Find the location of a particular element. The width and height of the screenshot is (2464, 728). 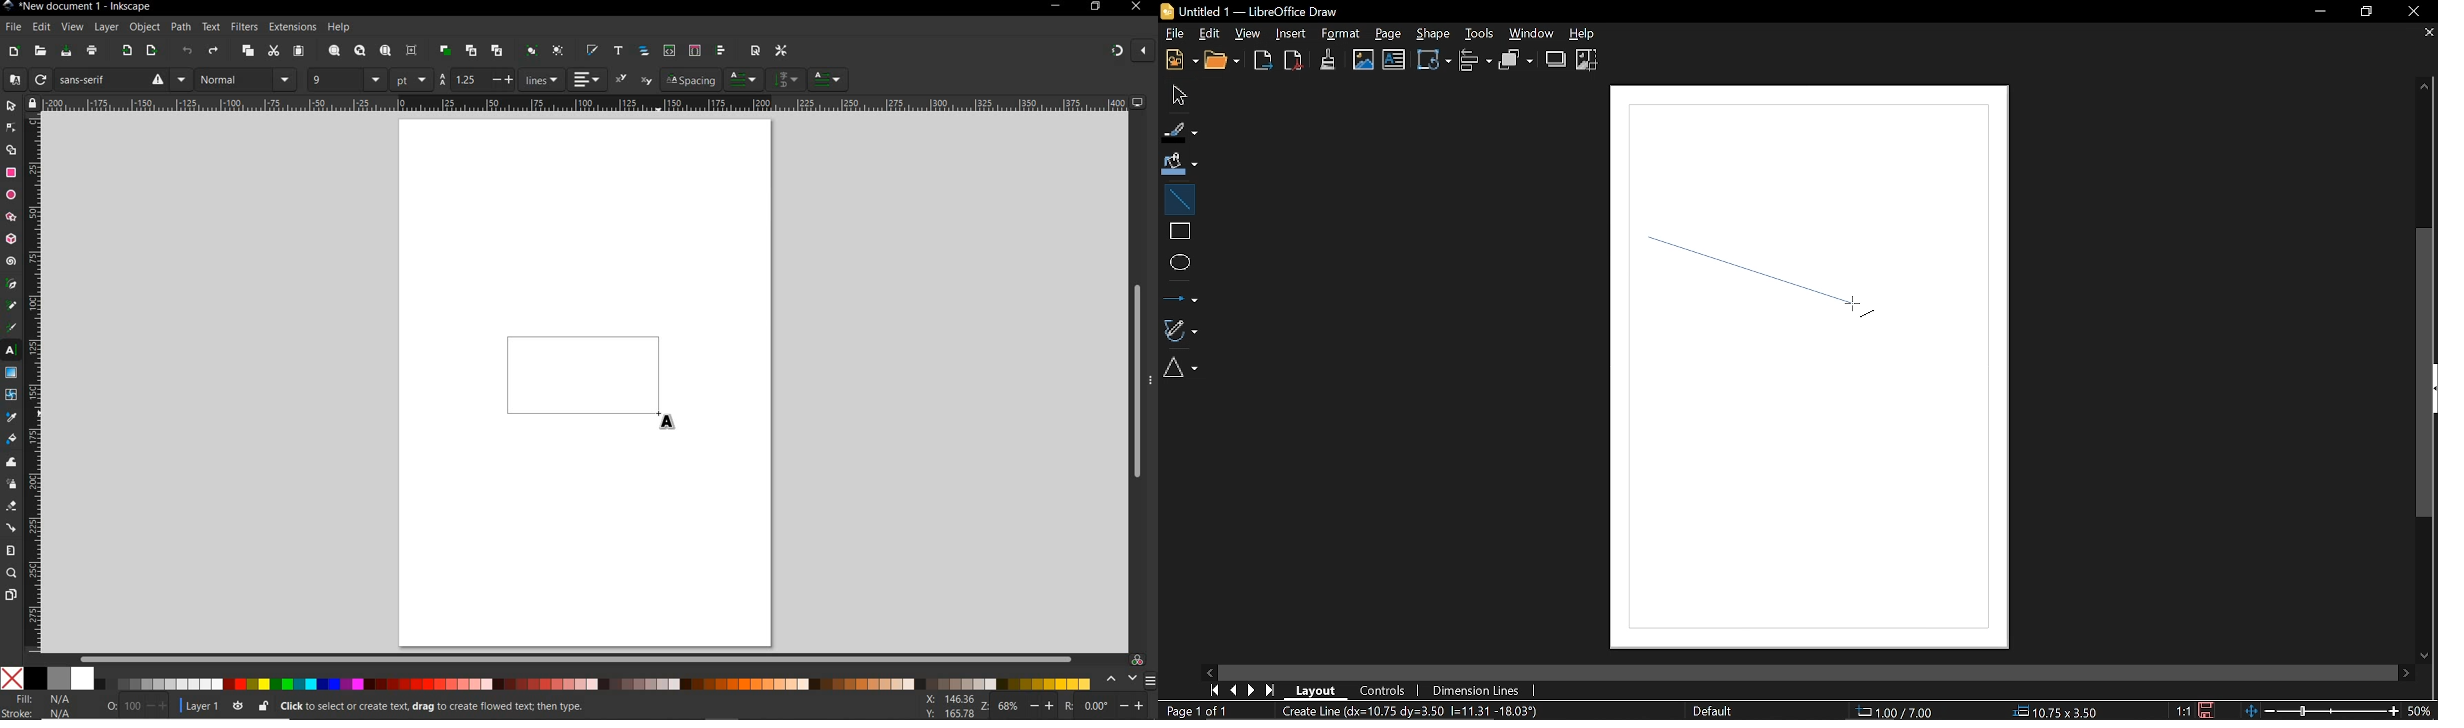

Fill and Stroke is located at coordinates (43, 706).